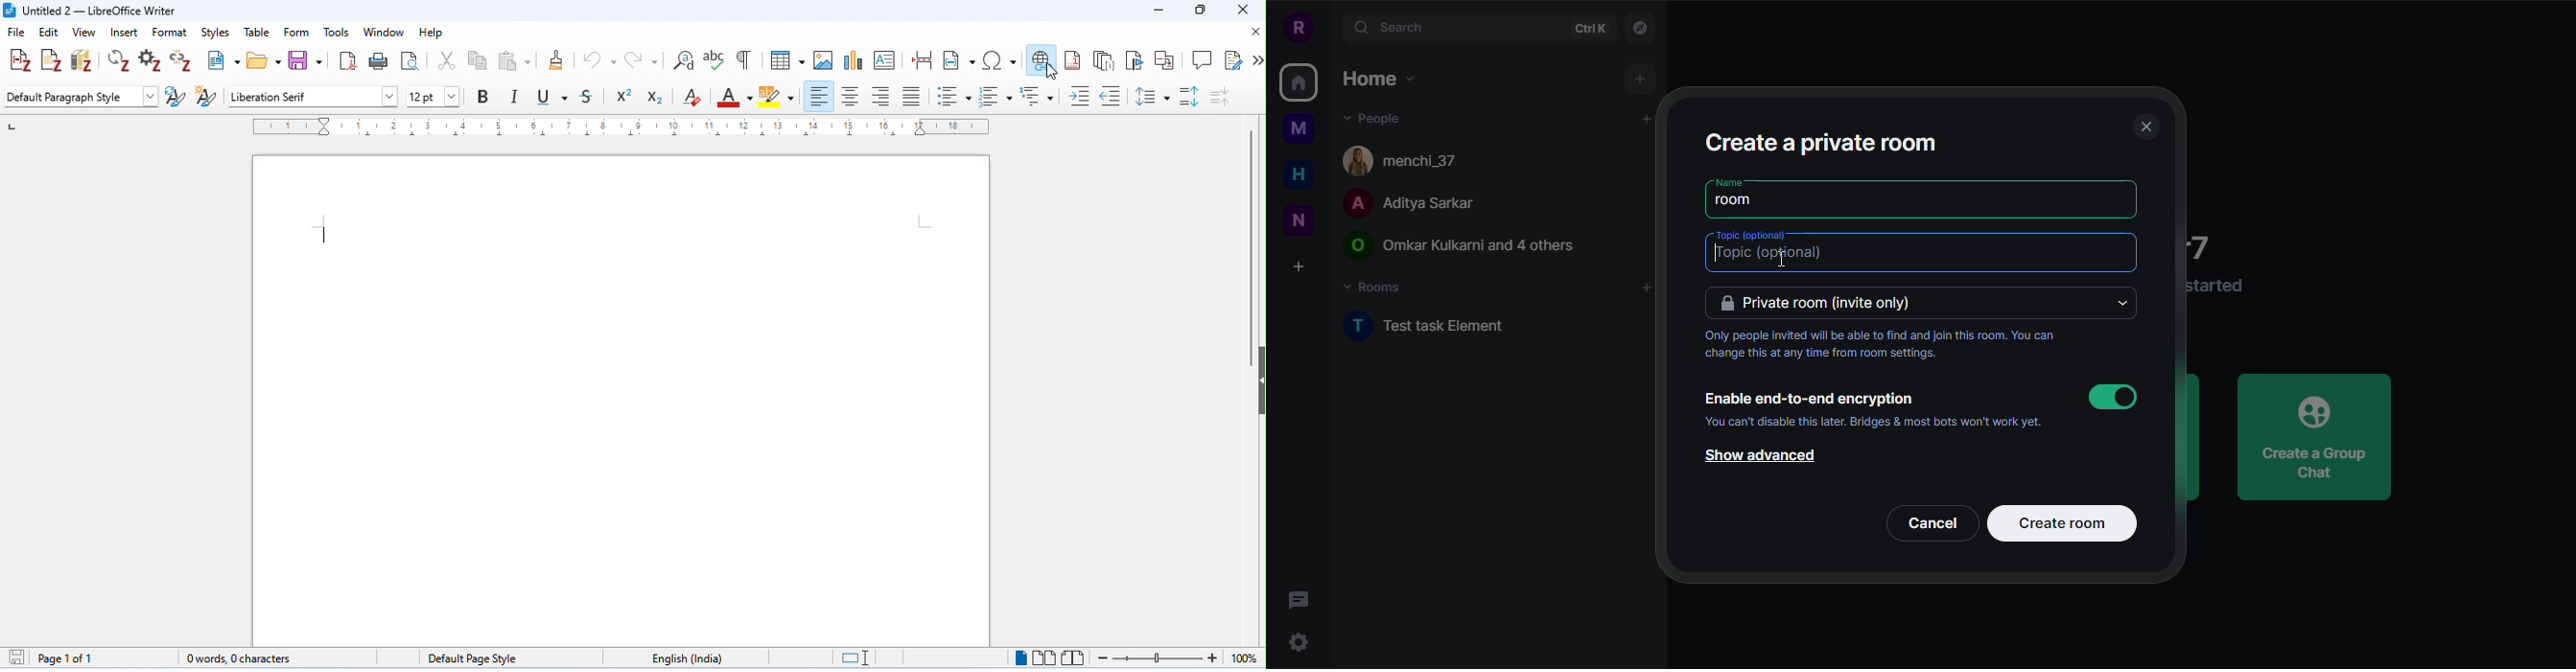 Image resolution: width=2576 pixels, height=672 pixels. Describe the element at coordinates (91, 11) in the screenshot. I see `title` at that location.